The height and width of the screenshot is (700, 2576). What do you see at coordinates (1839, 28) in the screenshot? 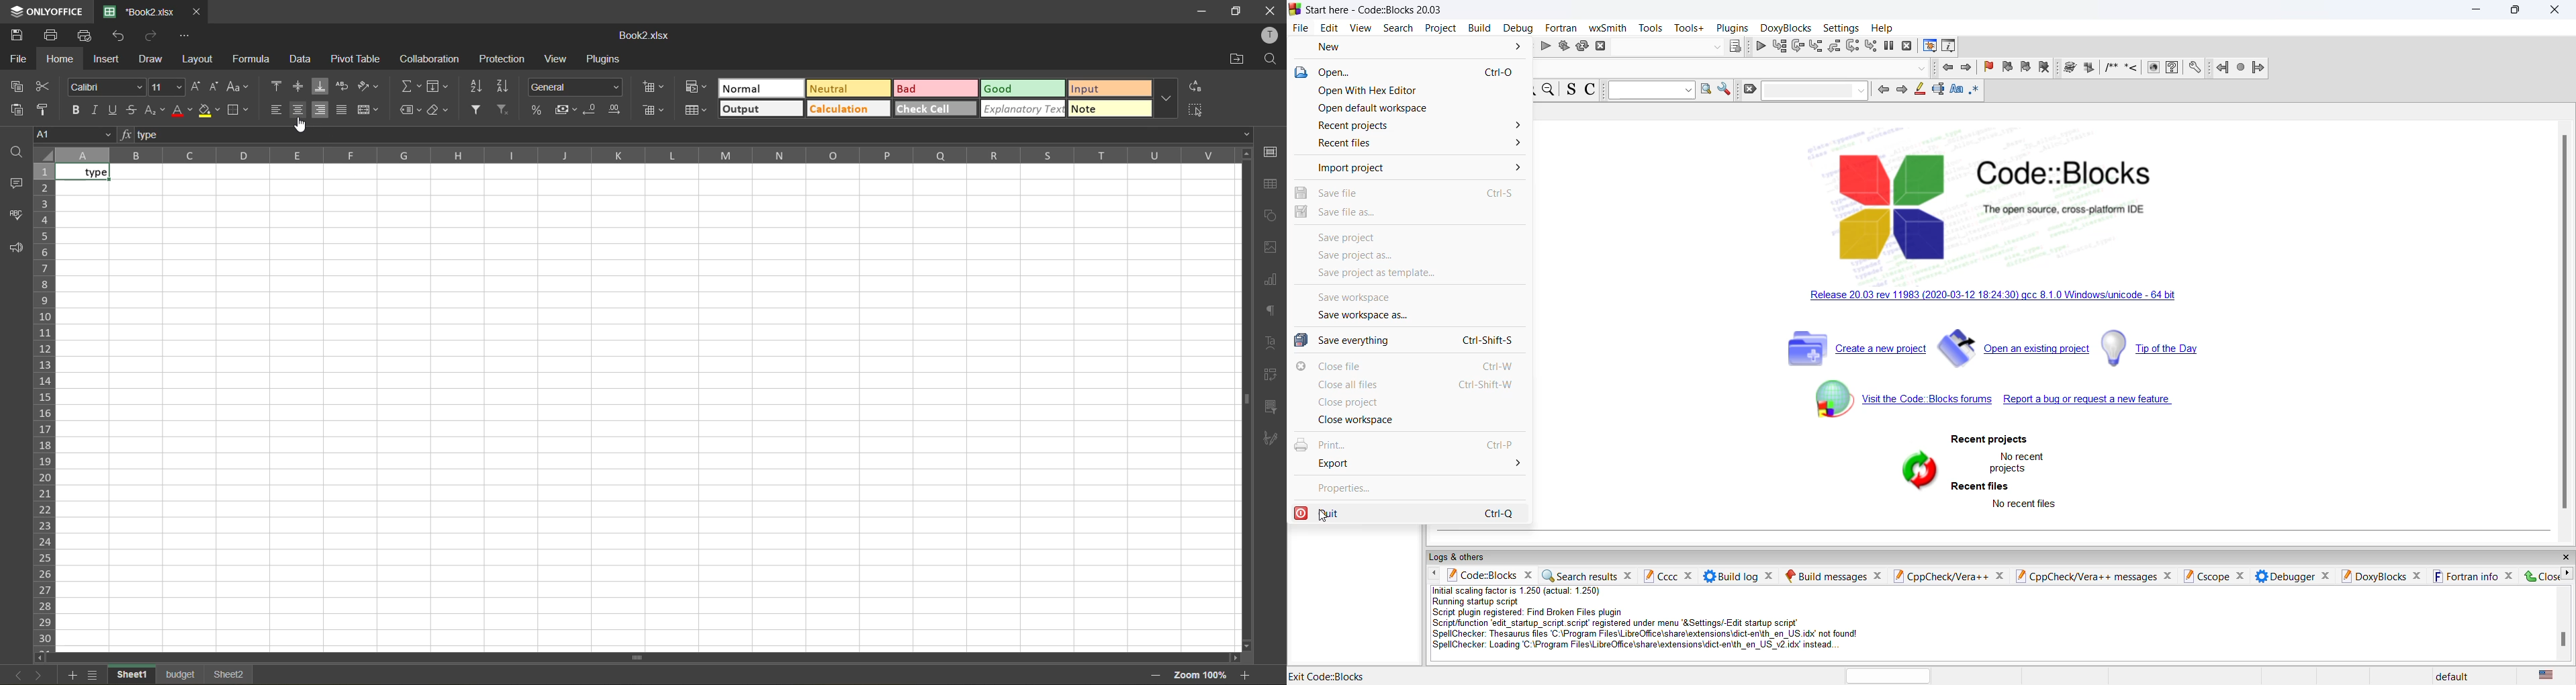
I see `settings` at bounding box center [1839, 28].